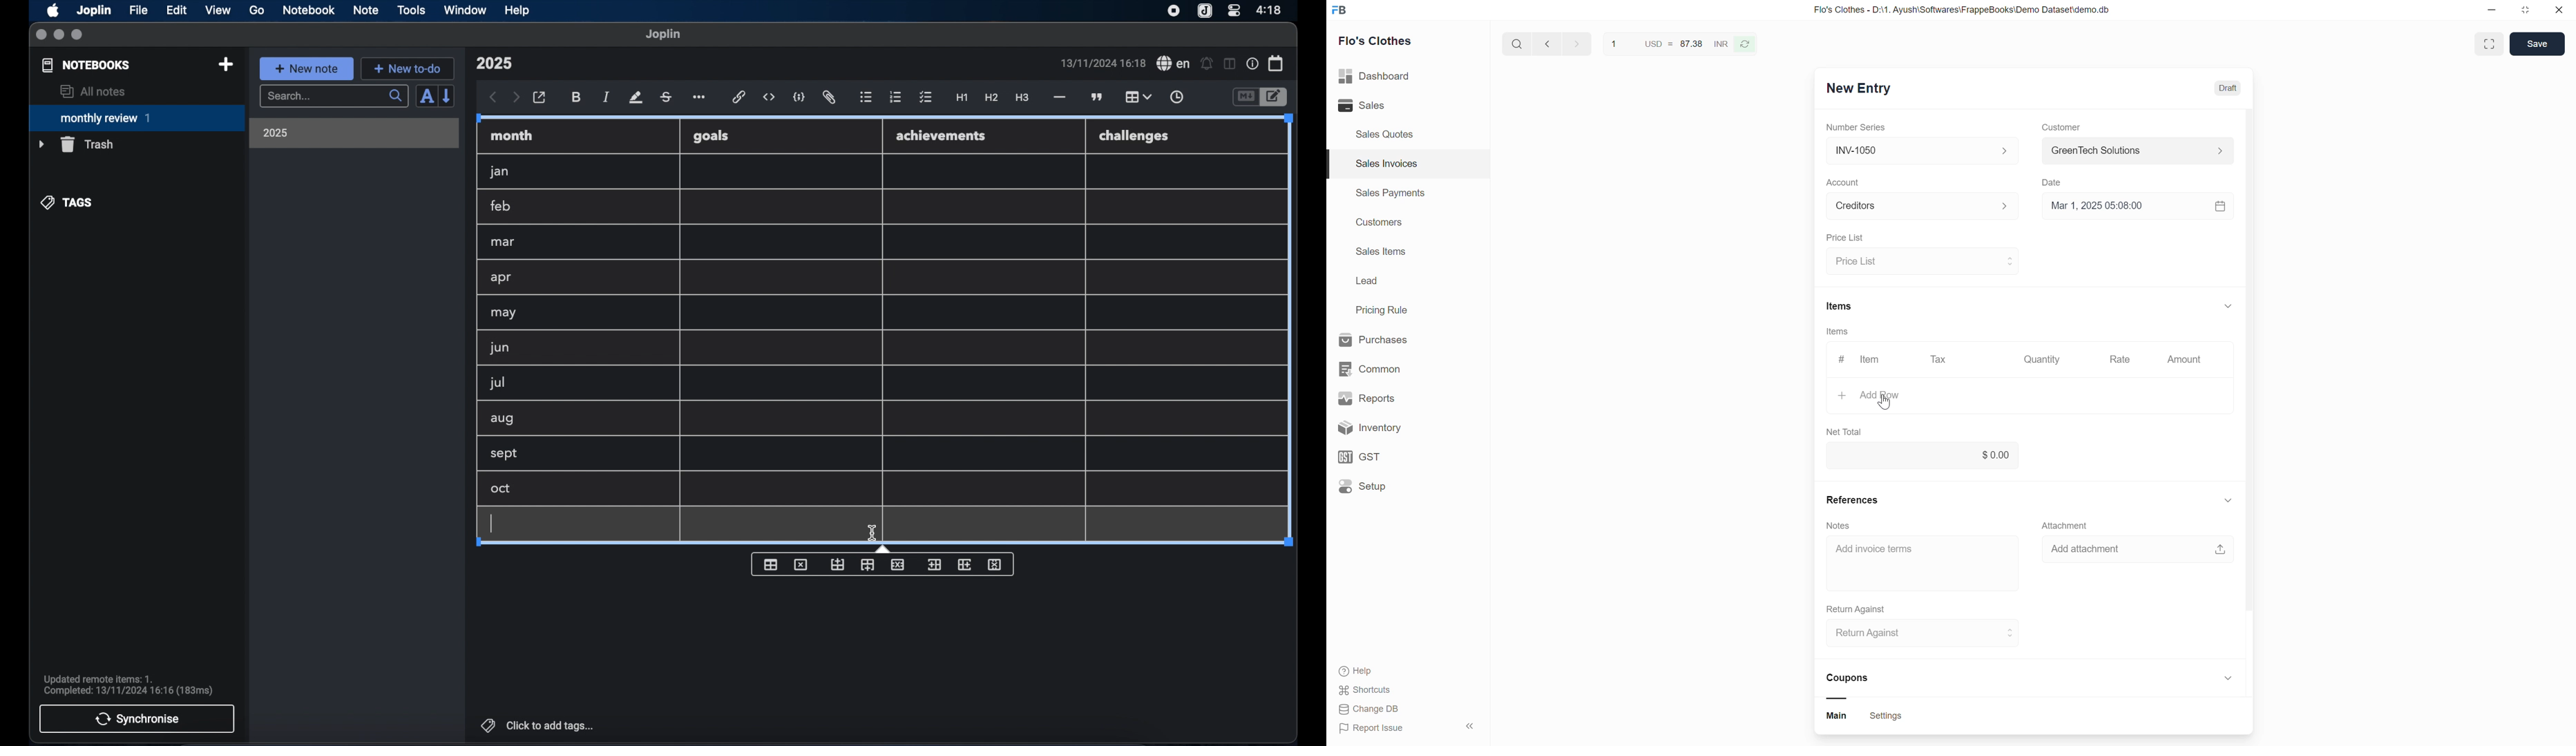  I want to click on Flo's Clothes - D:\1. Ayush\Softwares\FrappeBooks\Demo Dataset\demo.db, so click(1971, 11).